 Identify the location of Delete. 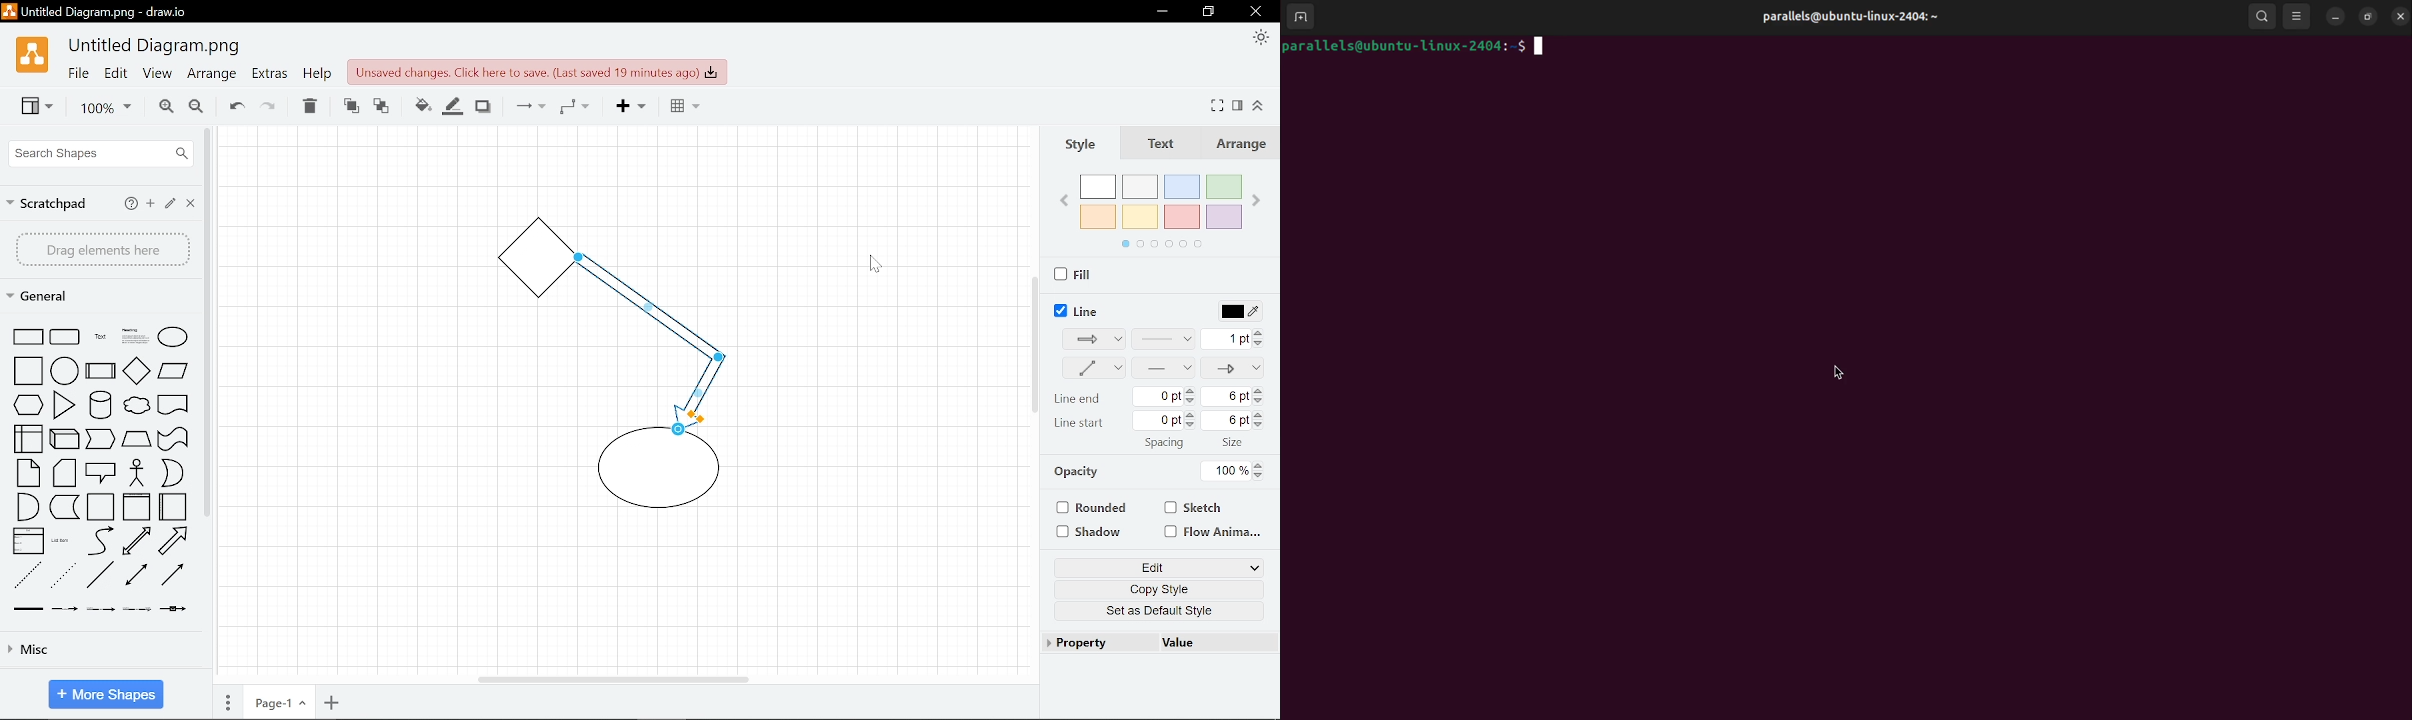
(311, 106).